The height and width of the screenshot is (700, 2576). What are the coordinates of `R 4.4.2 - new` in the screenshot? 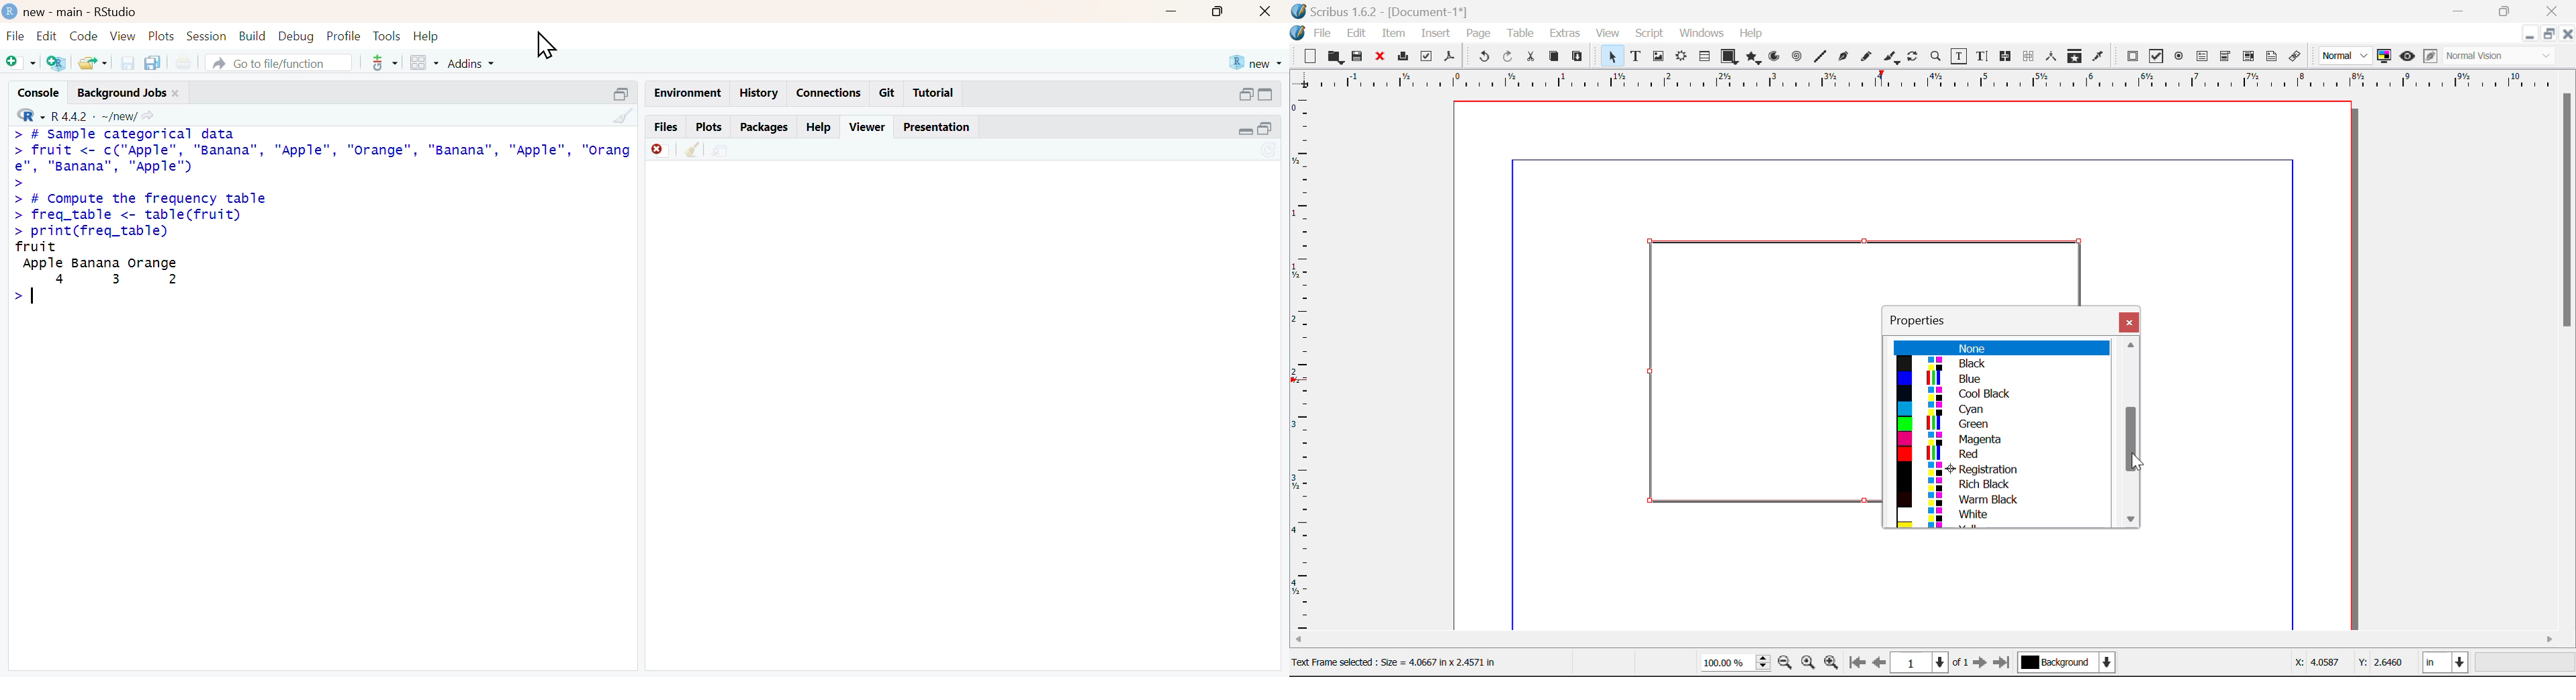 It's located at (72, 115).